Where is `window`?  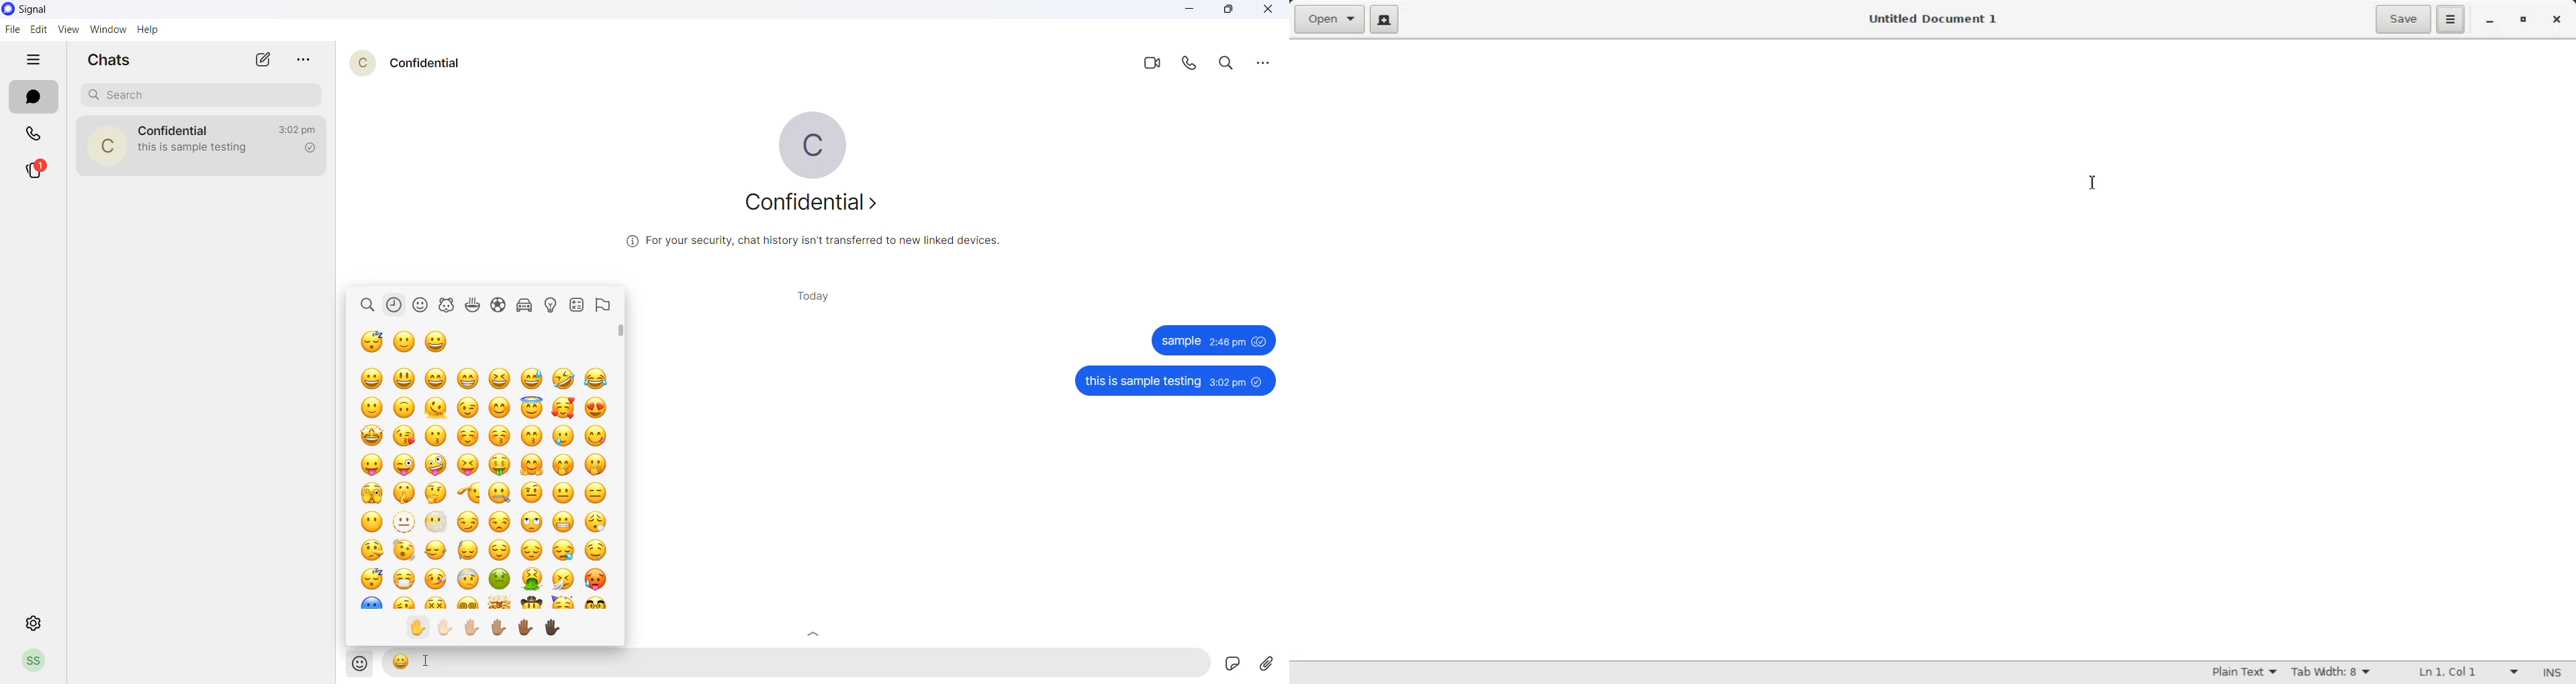
window is located at coordinates (108, 29).